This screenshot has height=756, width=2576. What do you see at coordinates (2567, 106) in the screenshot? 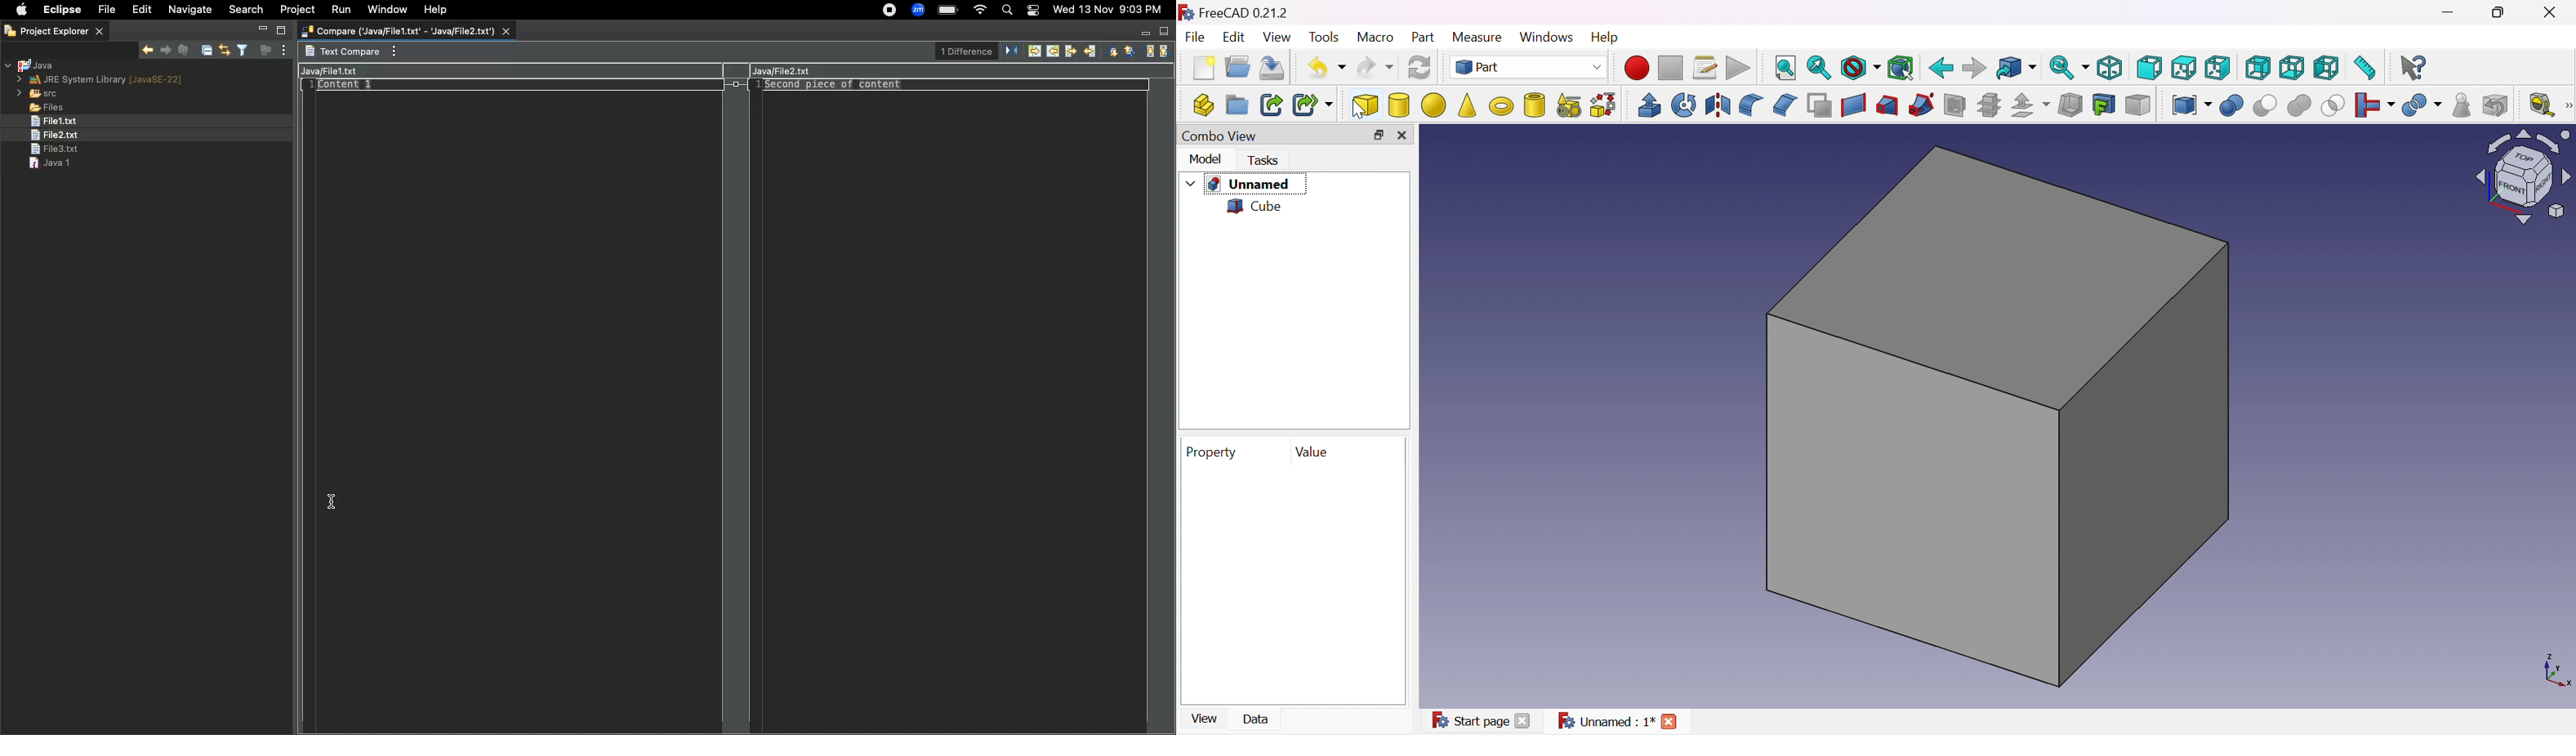
I see `[Measure]` at bounding box center [2567, 106].